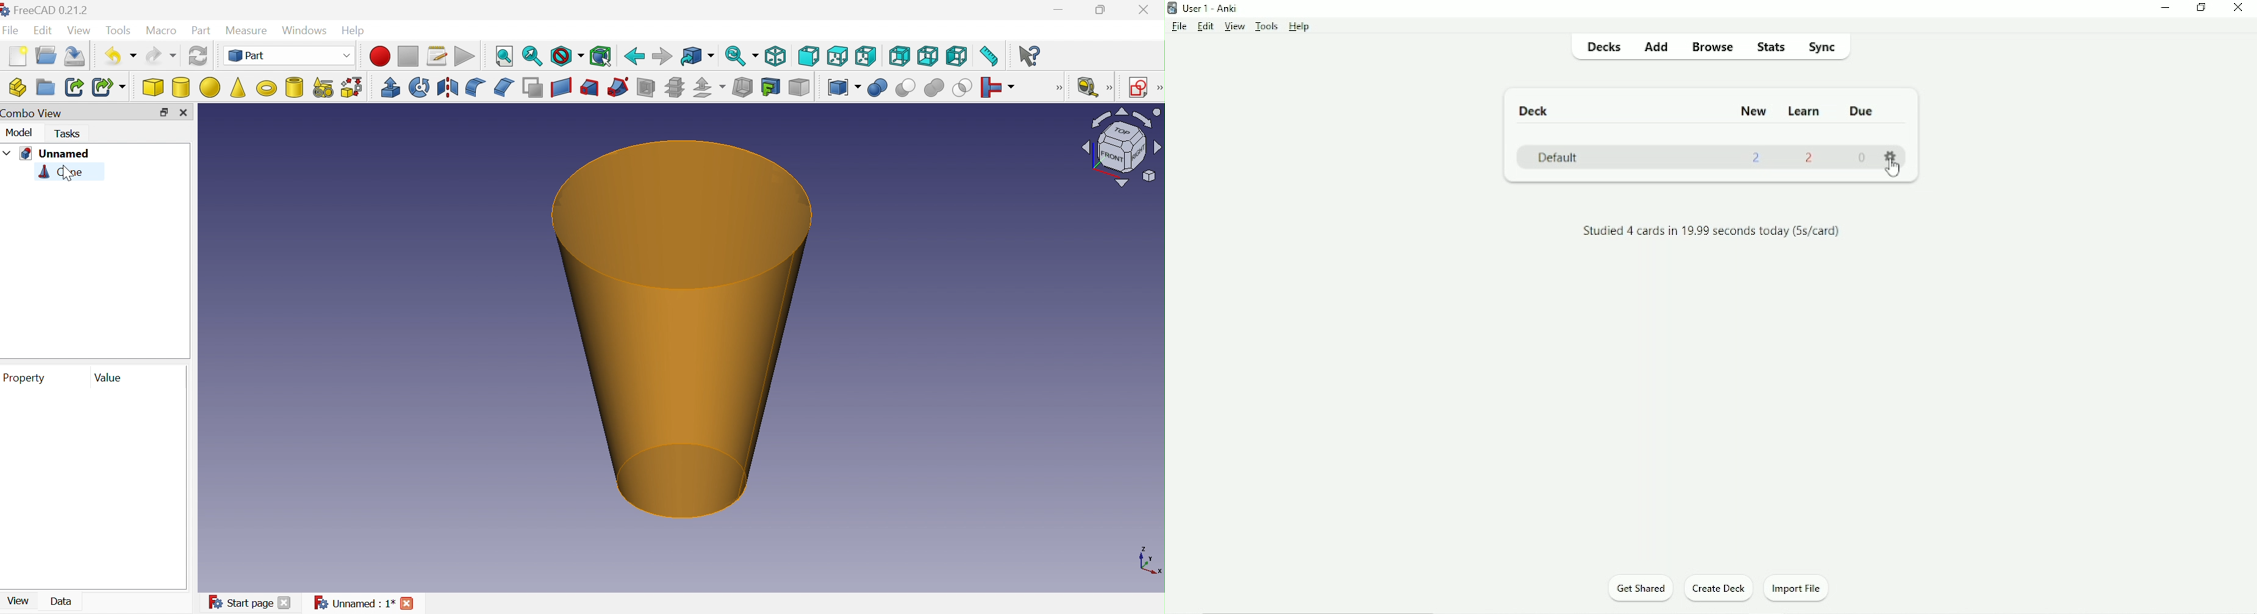 The image size is (2268, 616). What do you see at coordinates (905, 88) in the screenshot?
I see `Cut` at bounding box center [905, 88].